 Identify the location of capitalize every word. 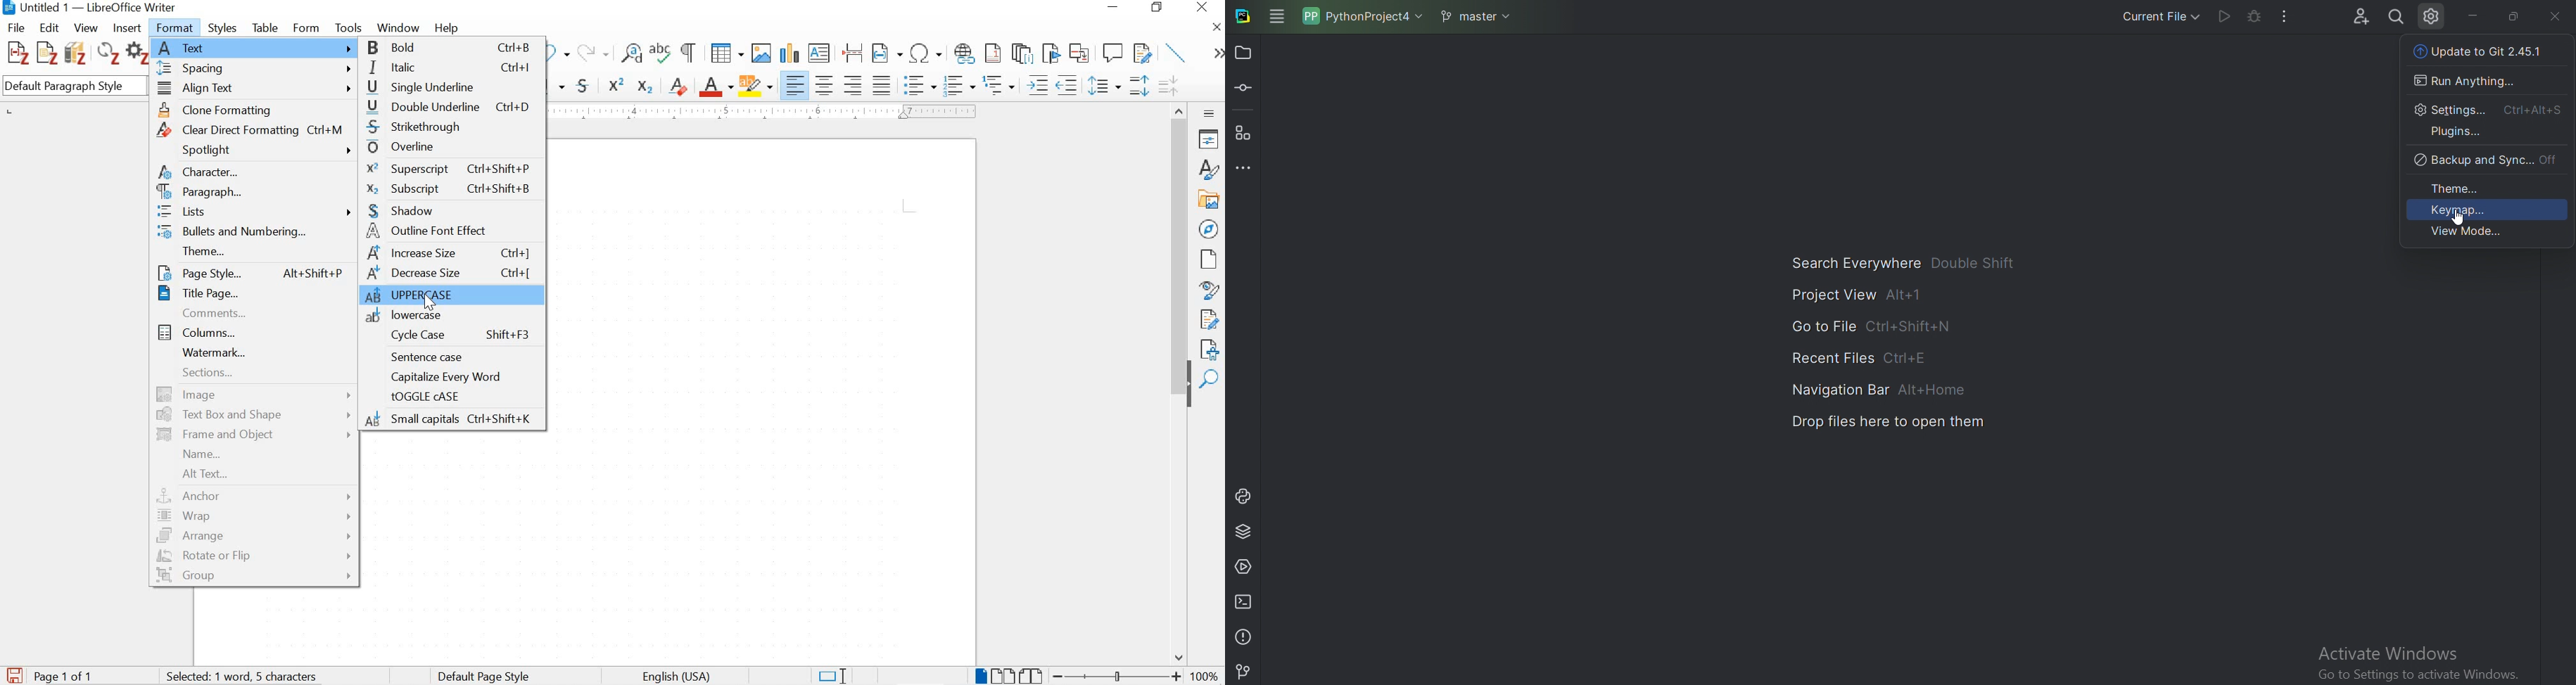
(455, 377).